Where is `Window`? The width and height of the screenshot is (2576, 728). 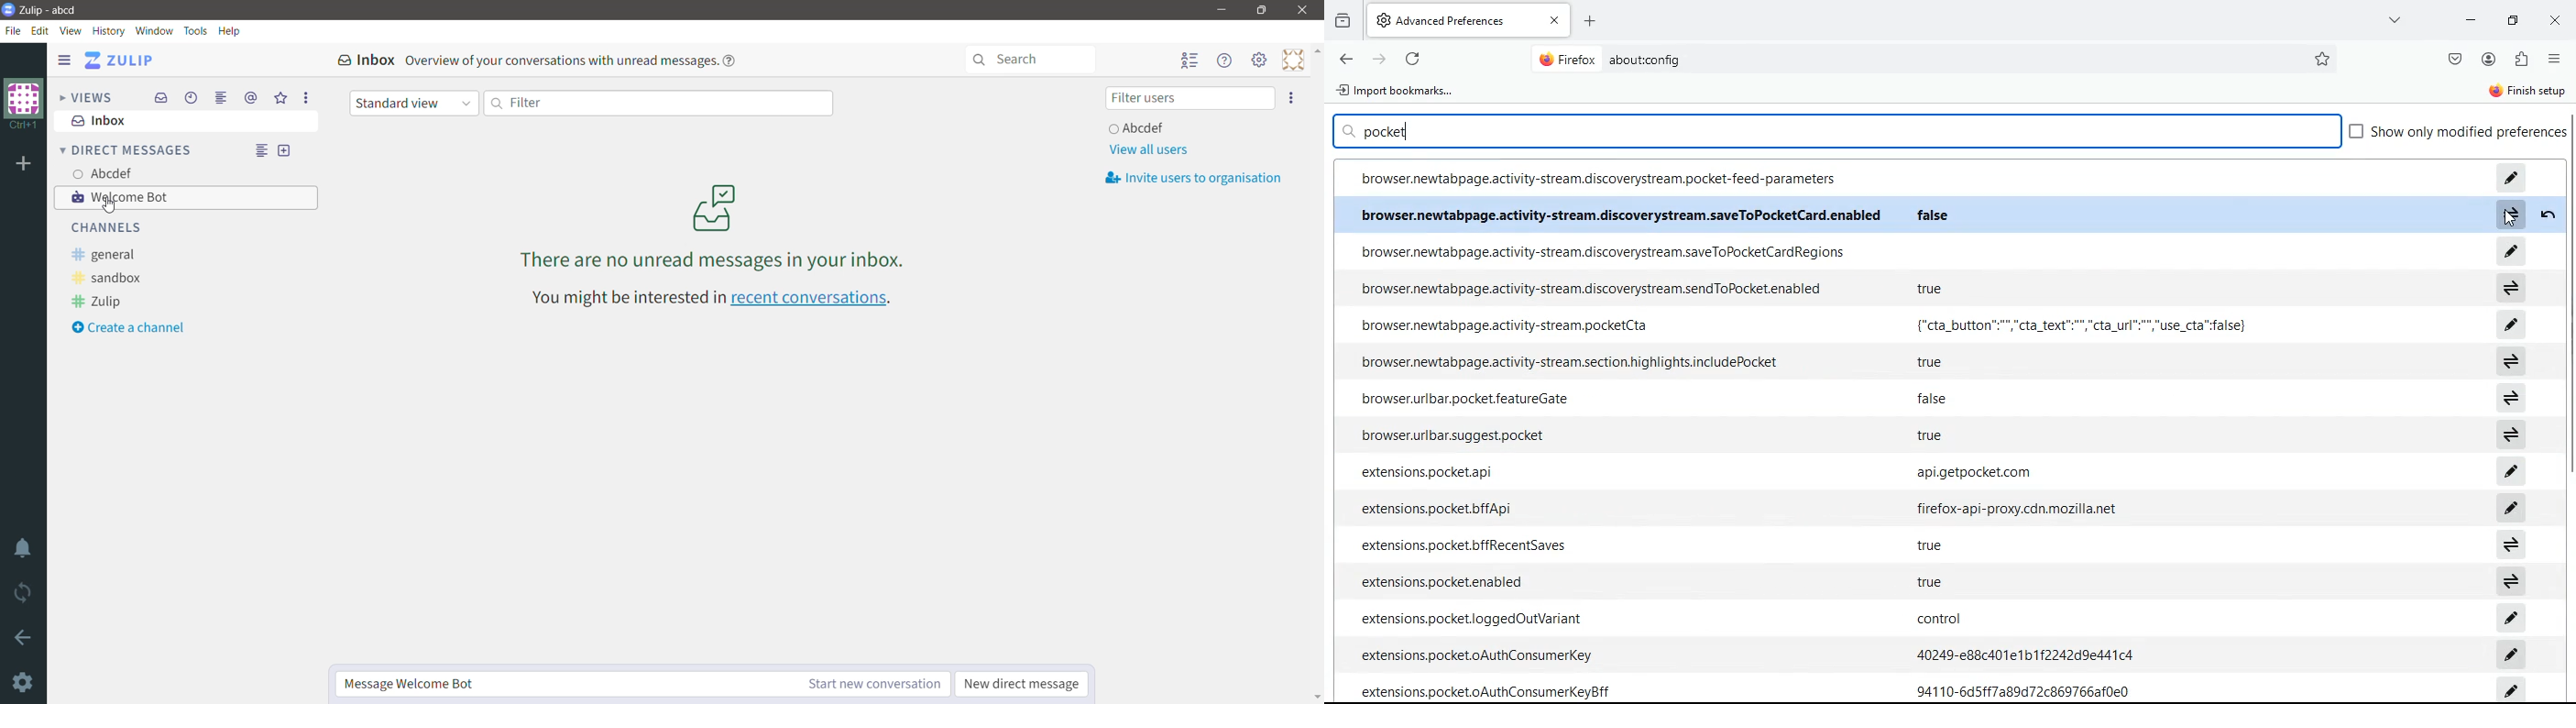 Window is located at coordinates (154, 30).